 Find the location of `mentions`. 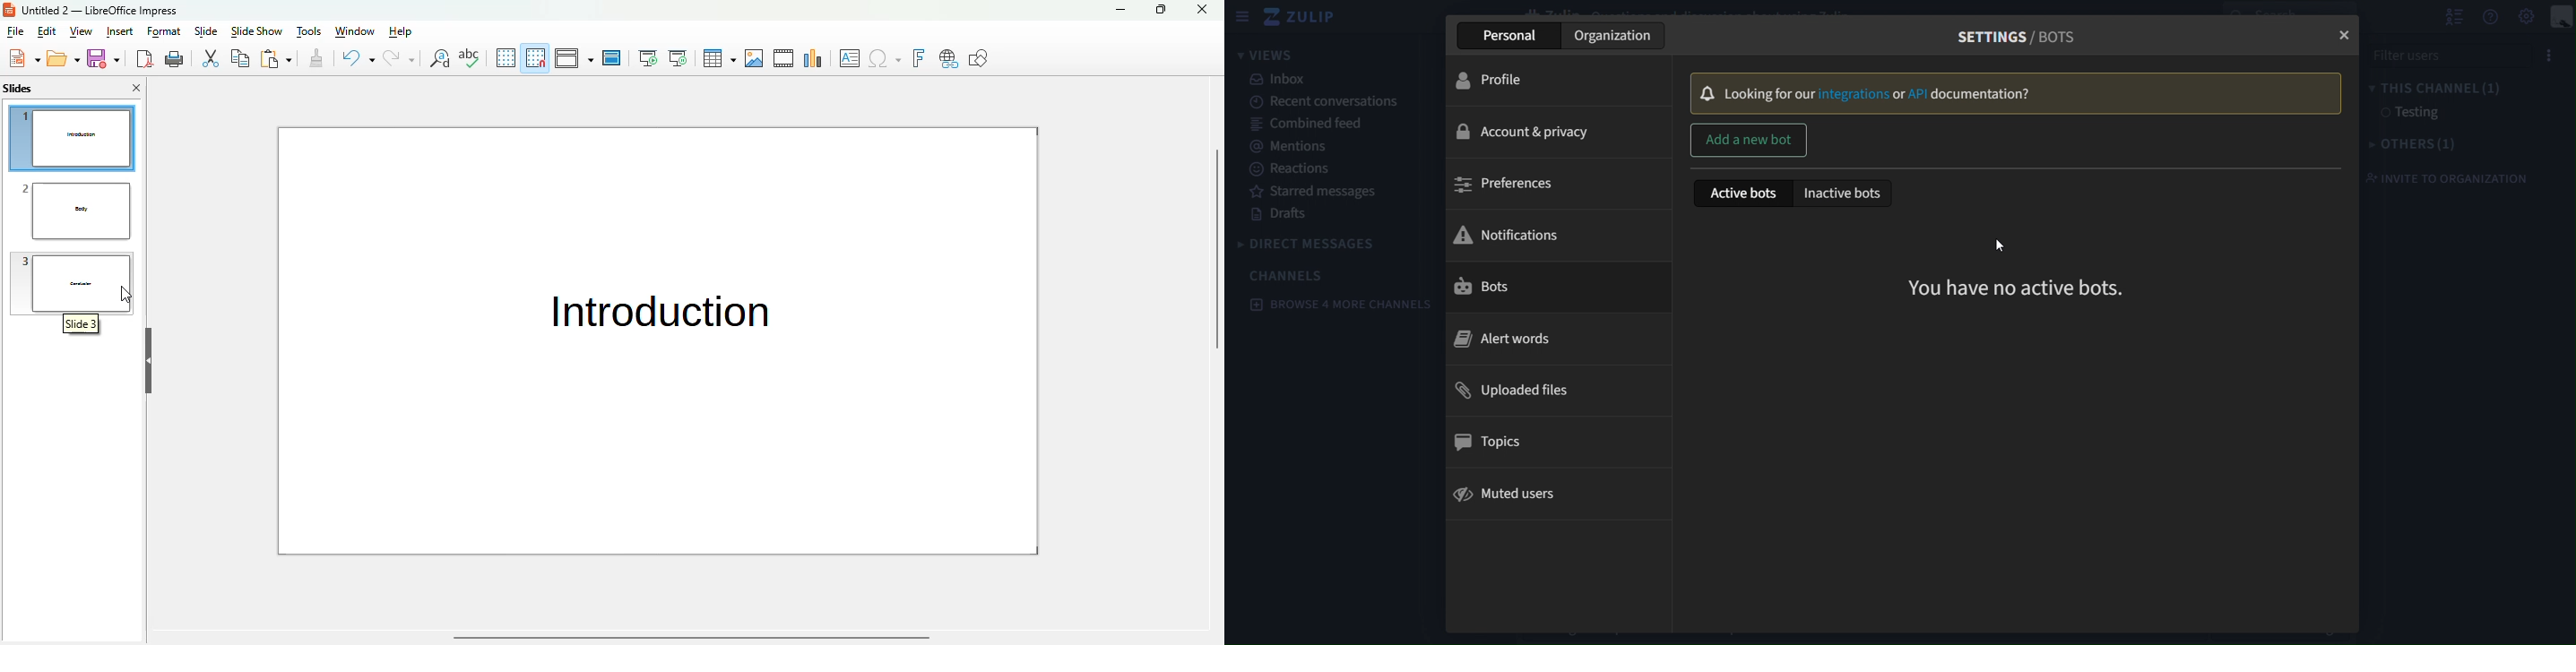

mentions is located at coordinates (1287, 146).